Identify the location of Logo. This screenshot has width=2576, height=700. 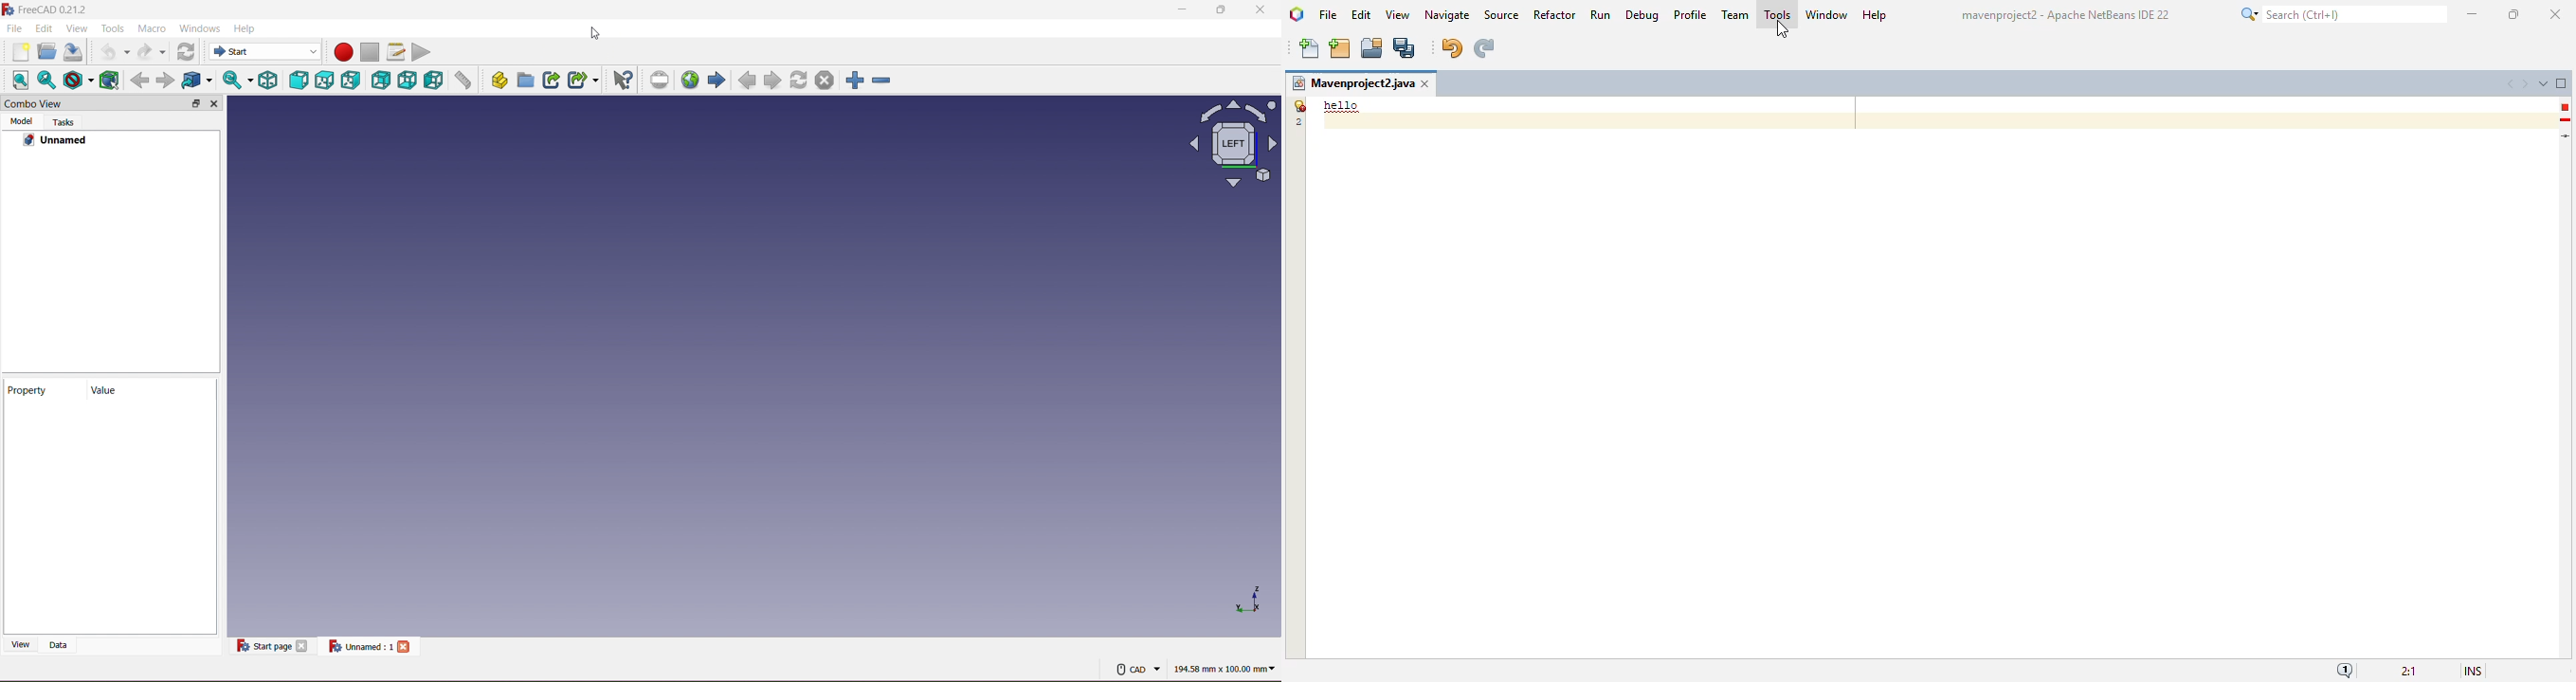
(8, 9).